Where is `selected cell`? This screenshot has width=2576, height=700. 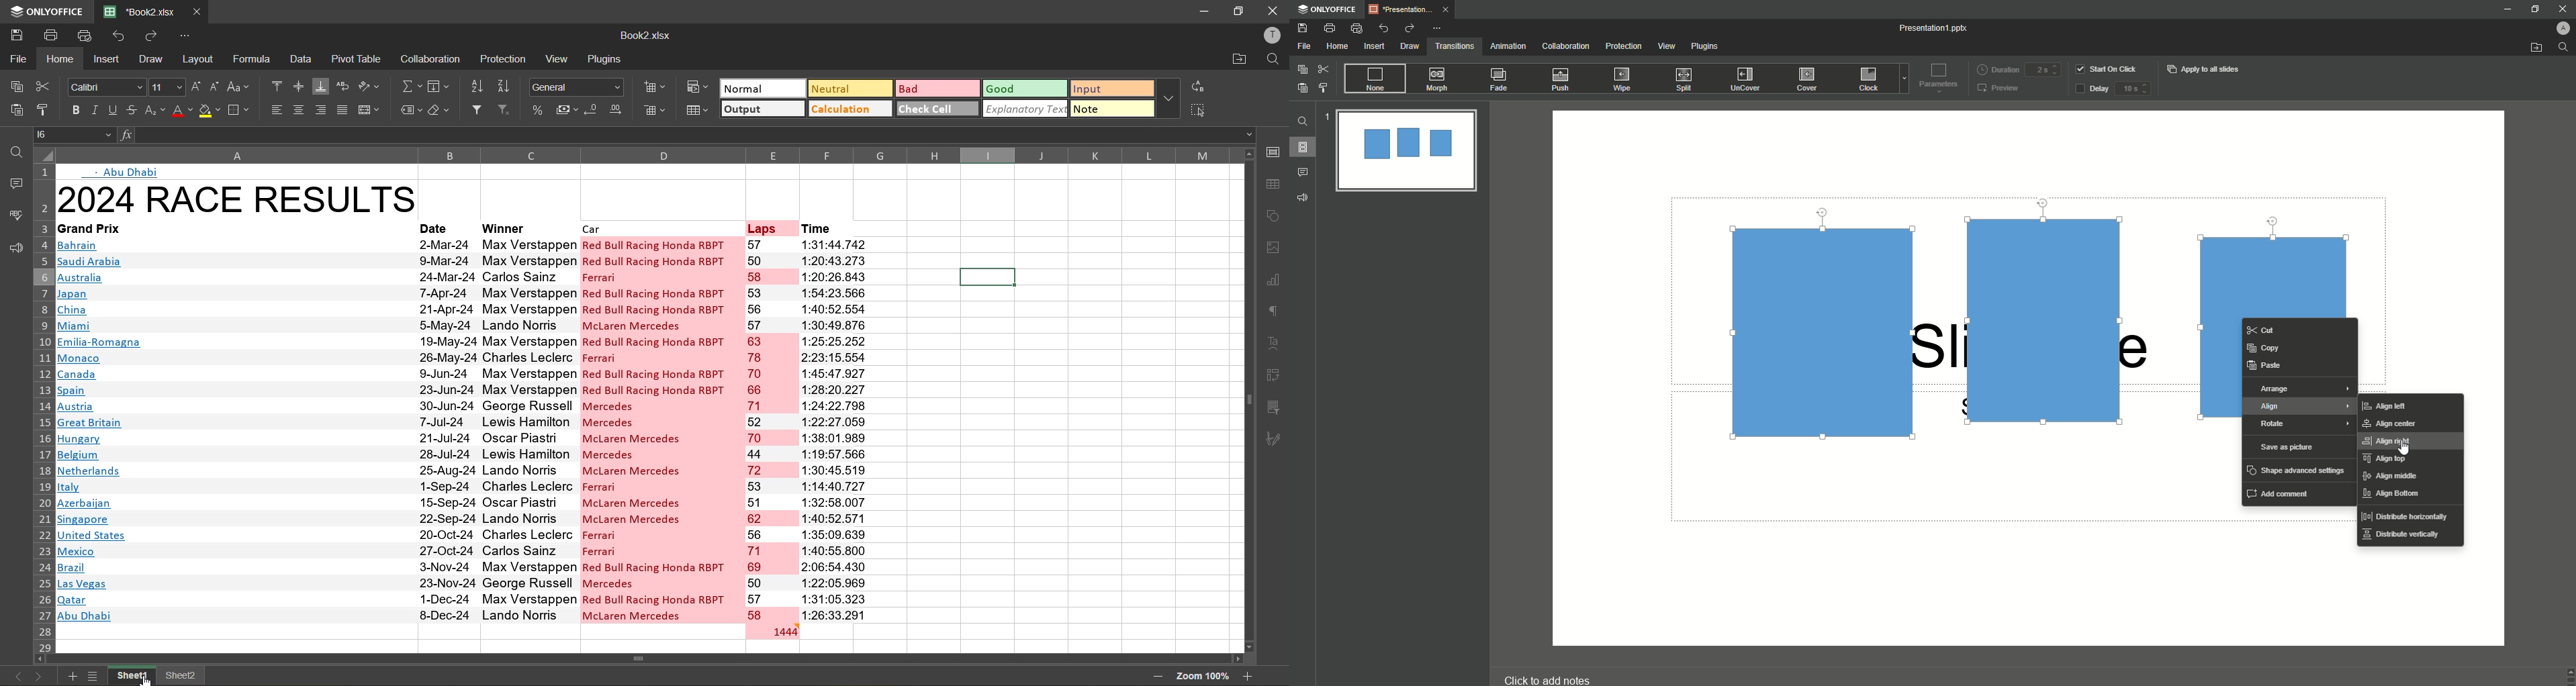
selected cell is located at coordinates (988, 278).